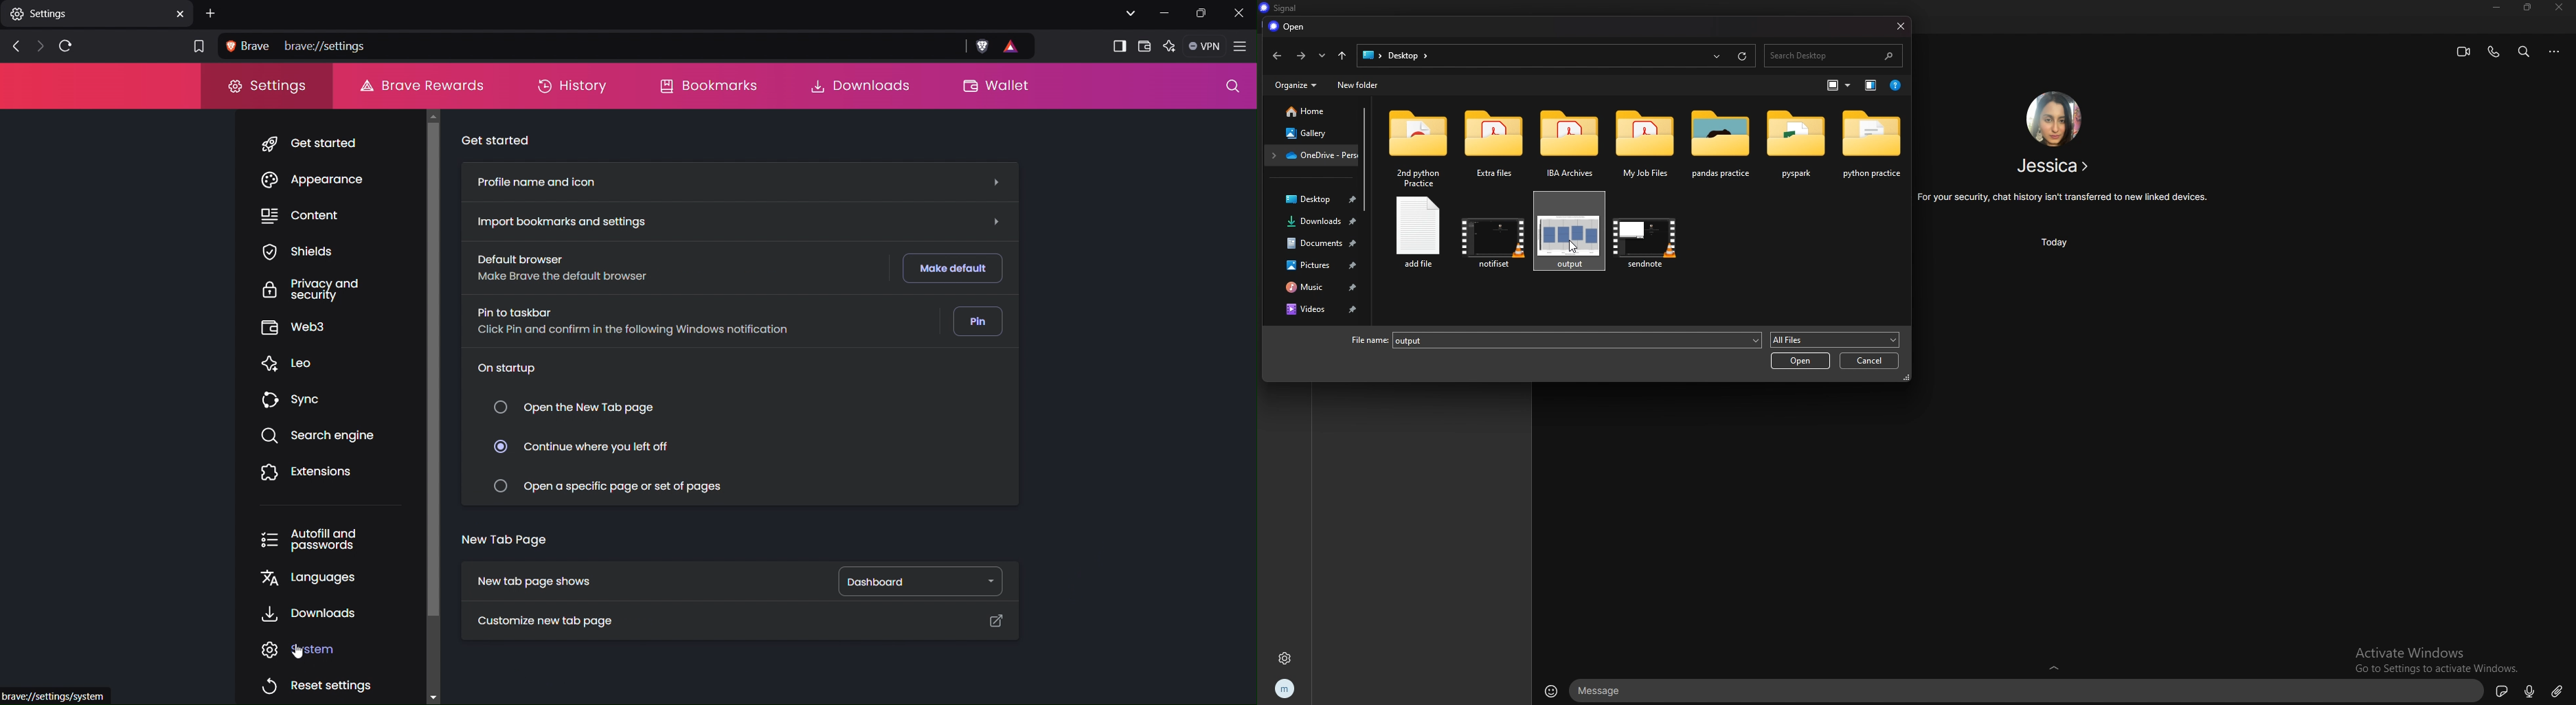  Describe the element at coordinates (1314, 222) in the screenshot. I see `downloads` at that location.